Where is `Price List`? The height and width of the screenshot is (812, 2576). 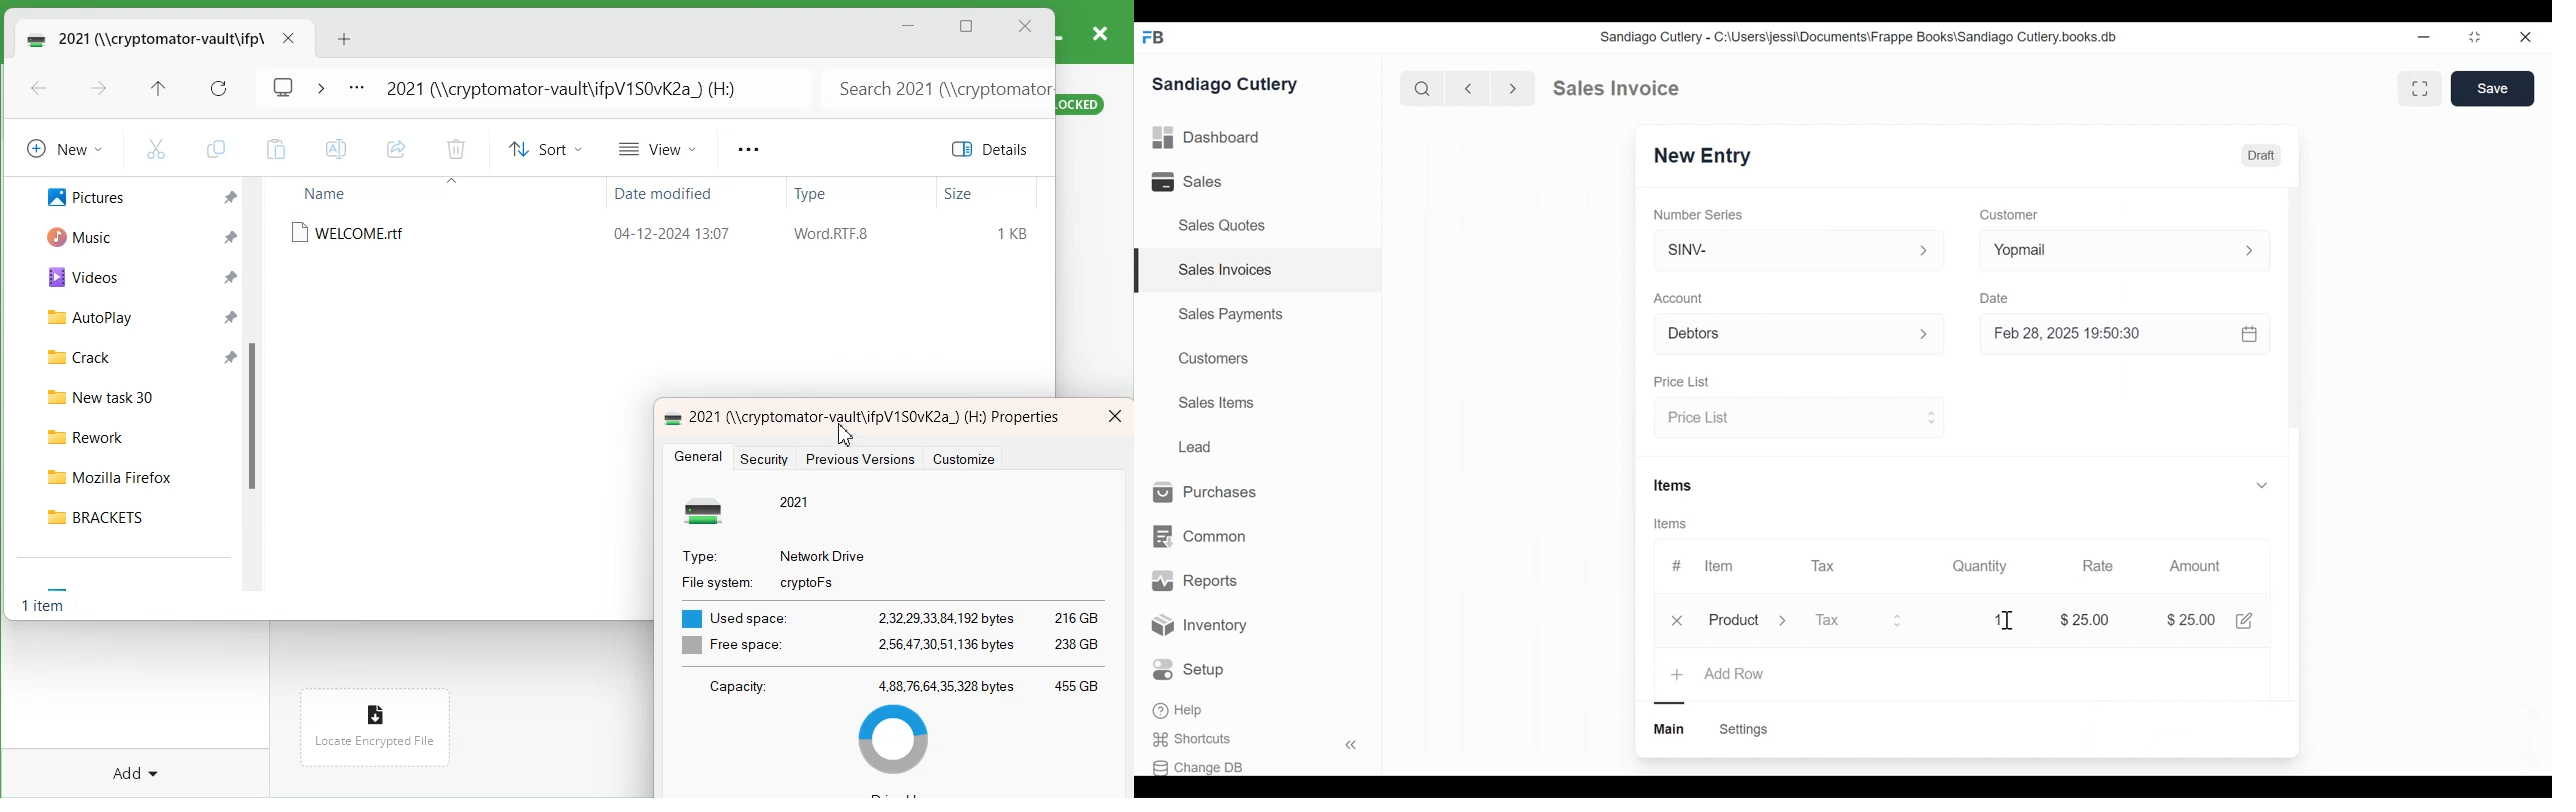
Price List is located at coordinates (1797, 419).